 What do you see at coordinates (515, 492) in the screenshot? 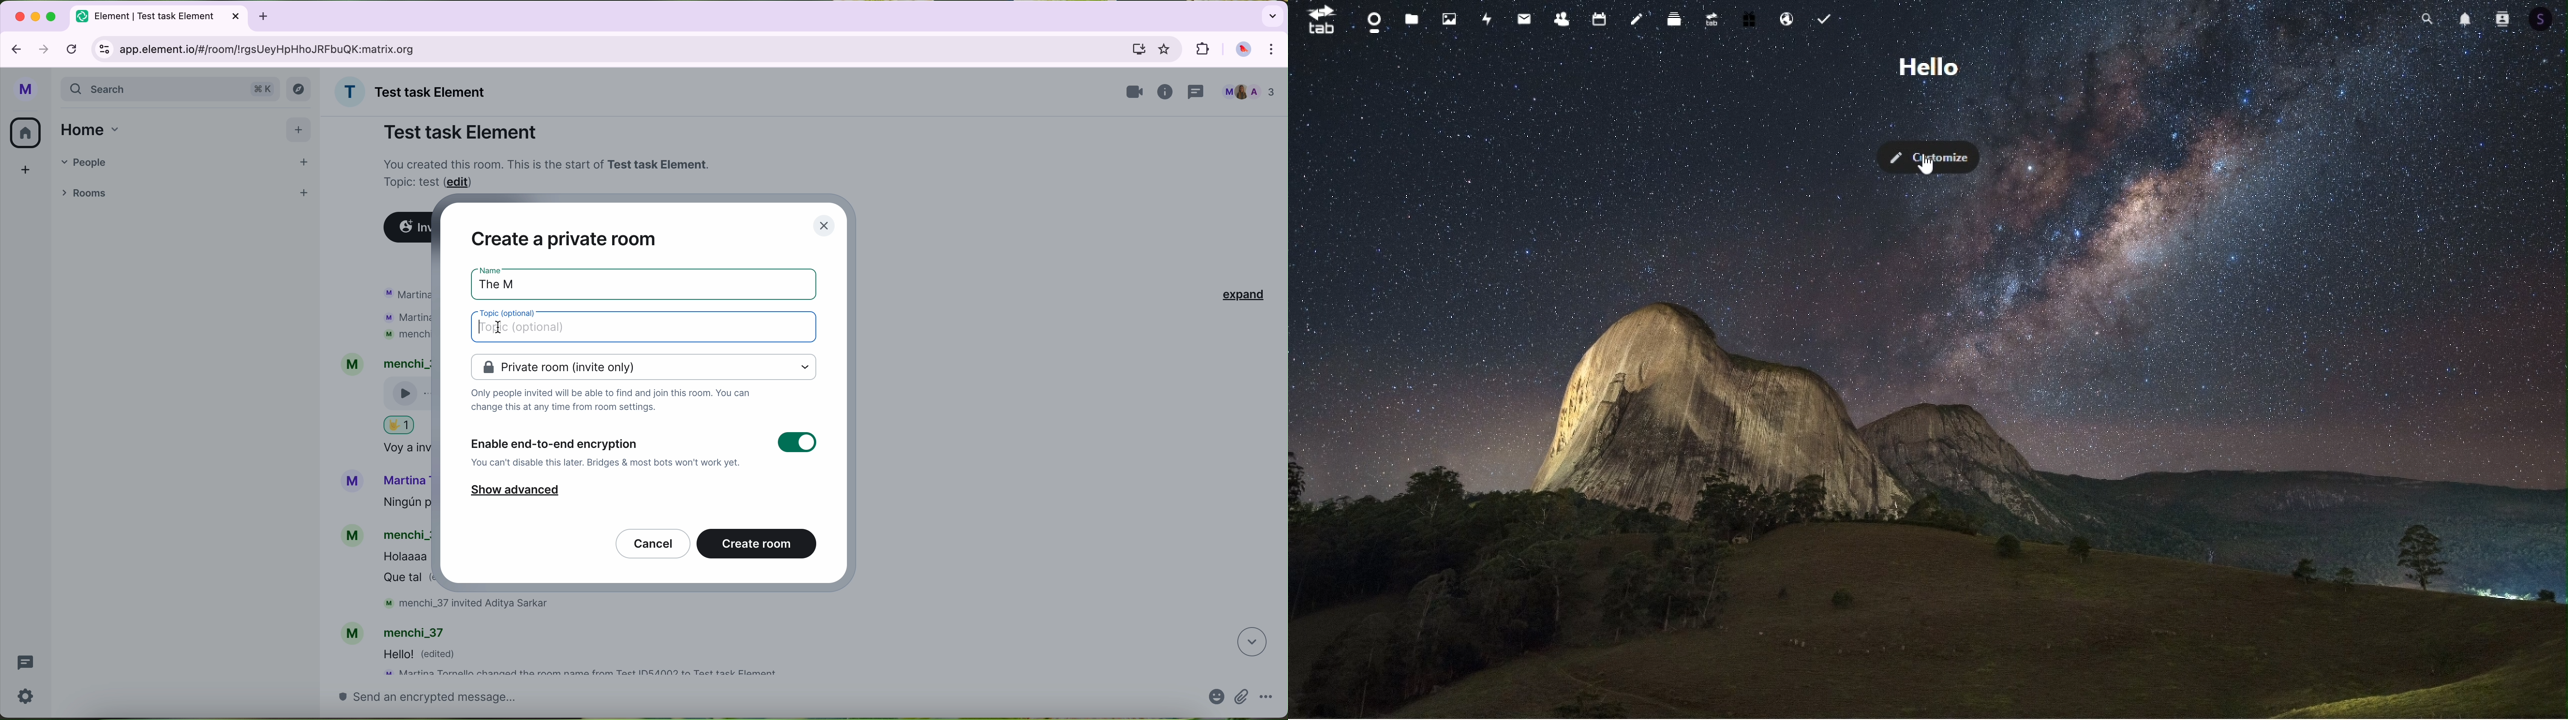
I see `show advanced` at bounding box center [515, 492].